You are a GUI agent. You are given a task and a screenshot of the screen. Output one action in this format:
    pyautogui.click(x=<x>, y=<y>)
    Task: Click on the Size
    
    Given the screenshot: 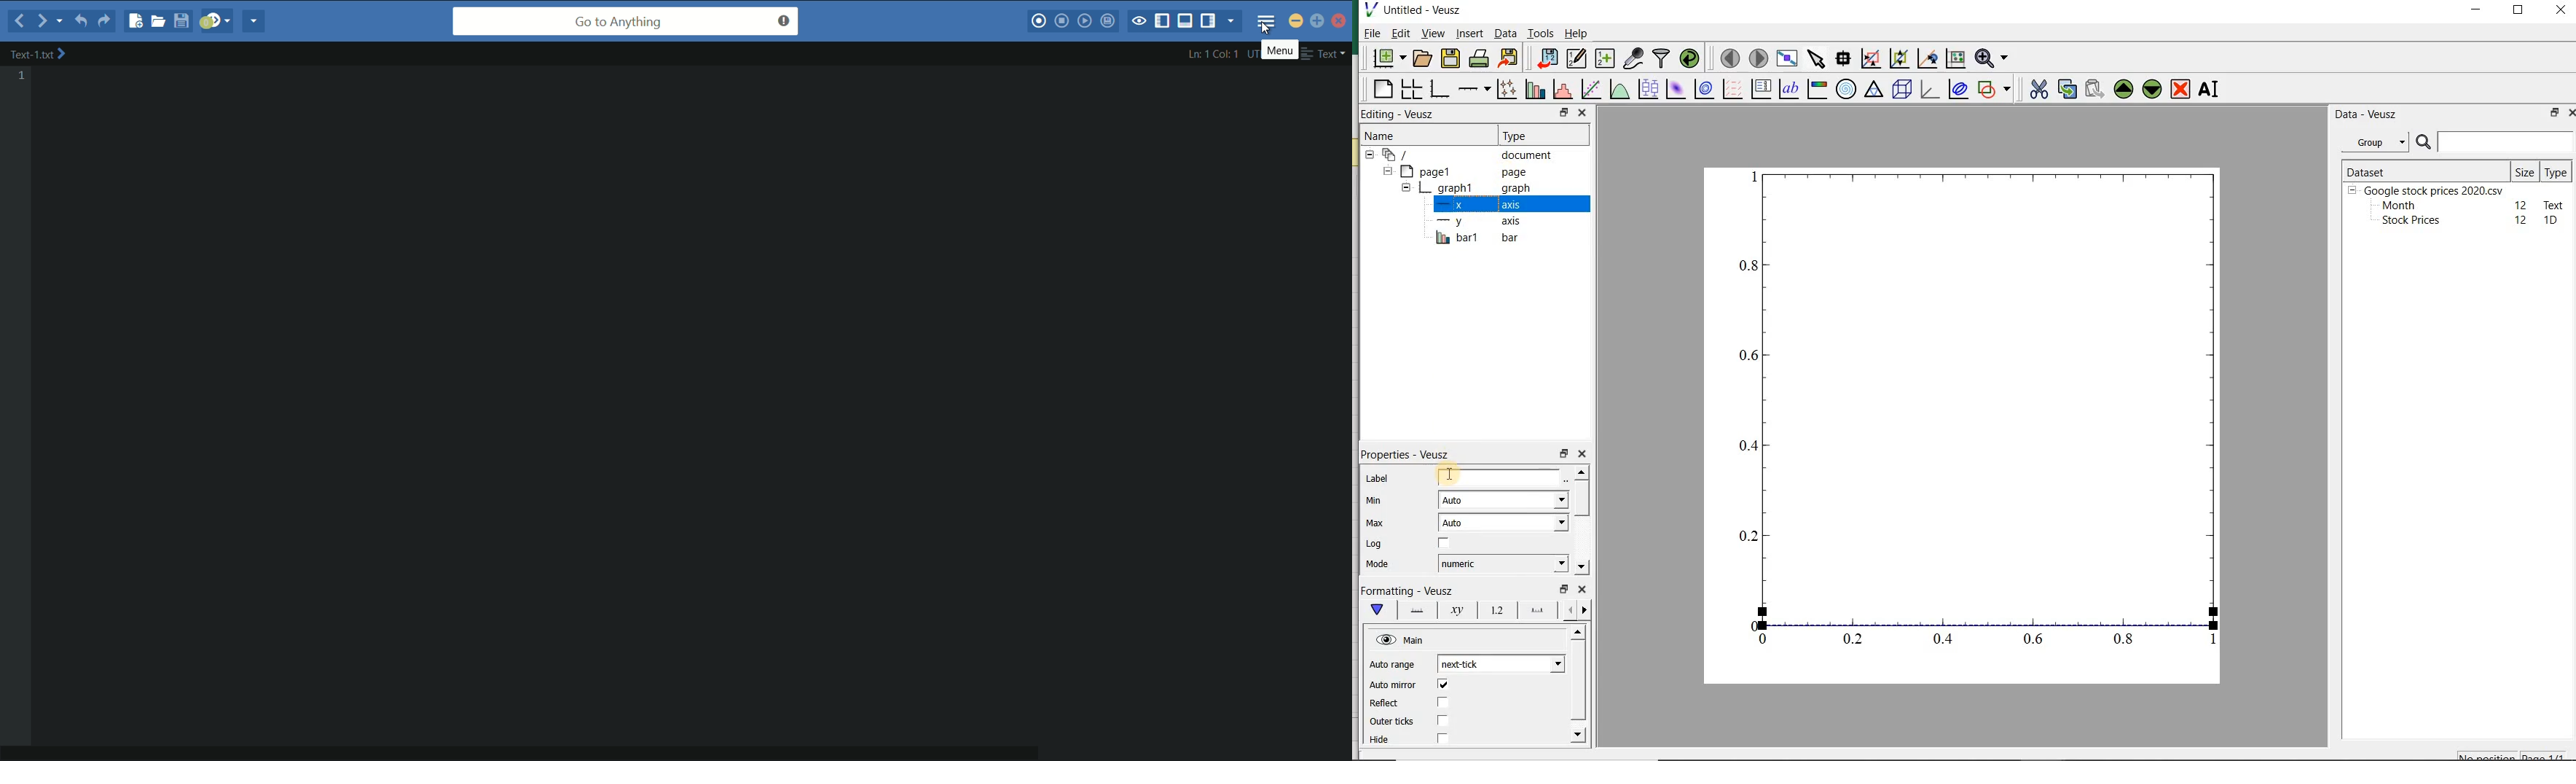 What is the action you would take?
    pyautogui.click(x=2525, y=171)
    